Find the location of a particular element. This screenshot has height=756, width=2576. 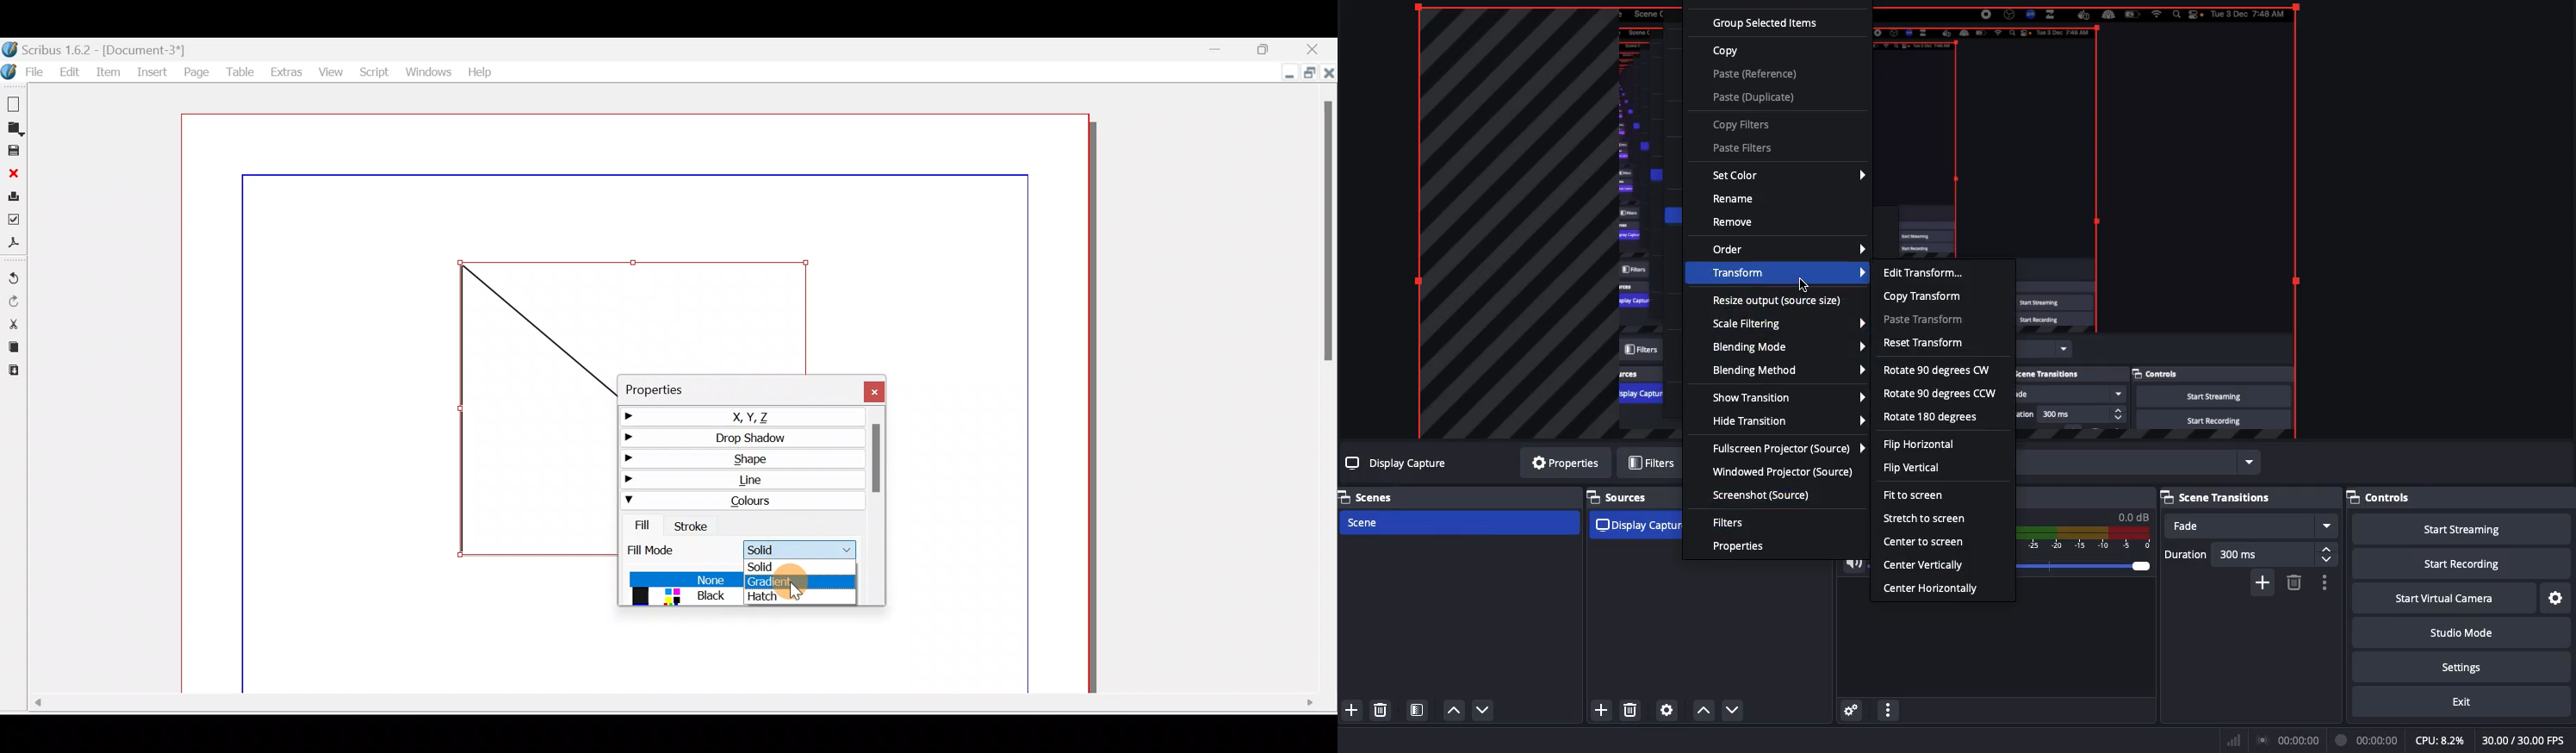

Paste transform is located at coordinates (1923, 320).